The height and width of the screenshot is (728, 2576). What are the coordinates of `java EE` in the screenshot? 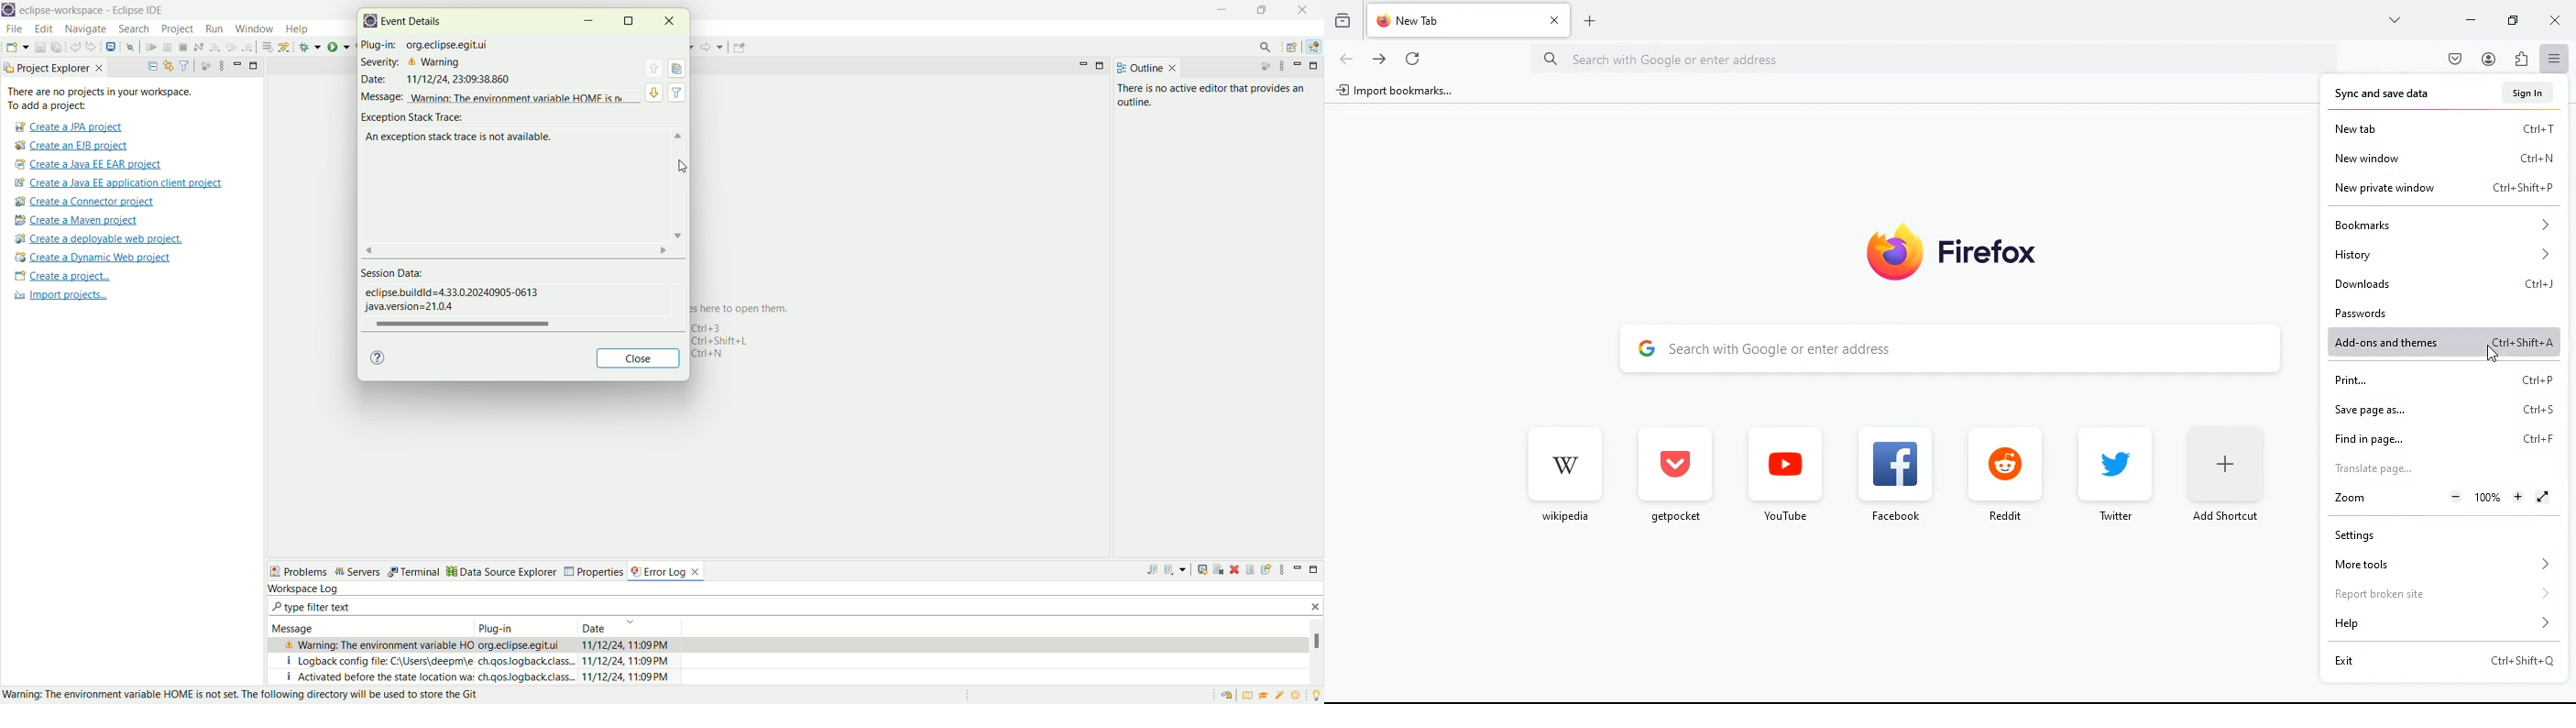 It's located at (1314, 44).